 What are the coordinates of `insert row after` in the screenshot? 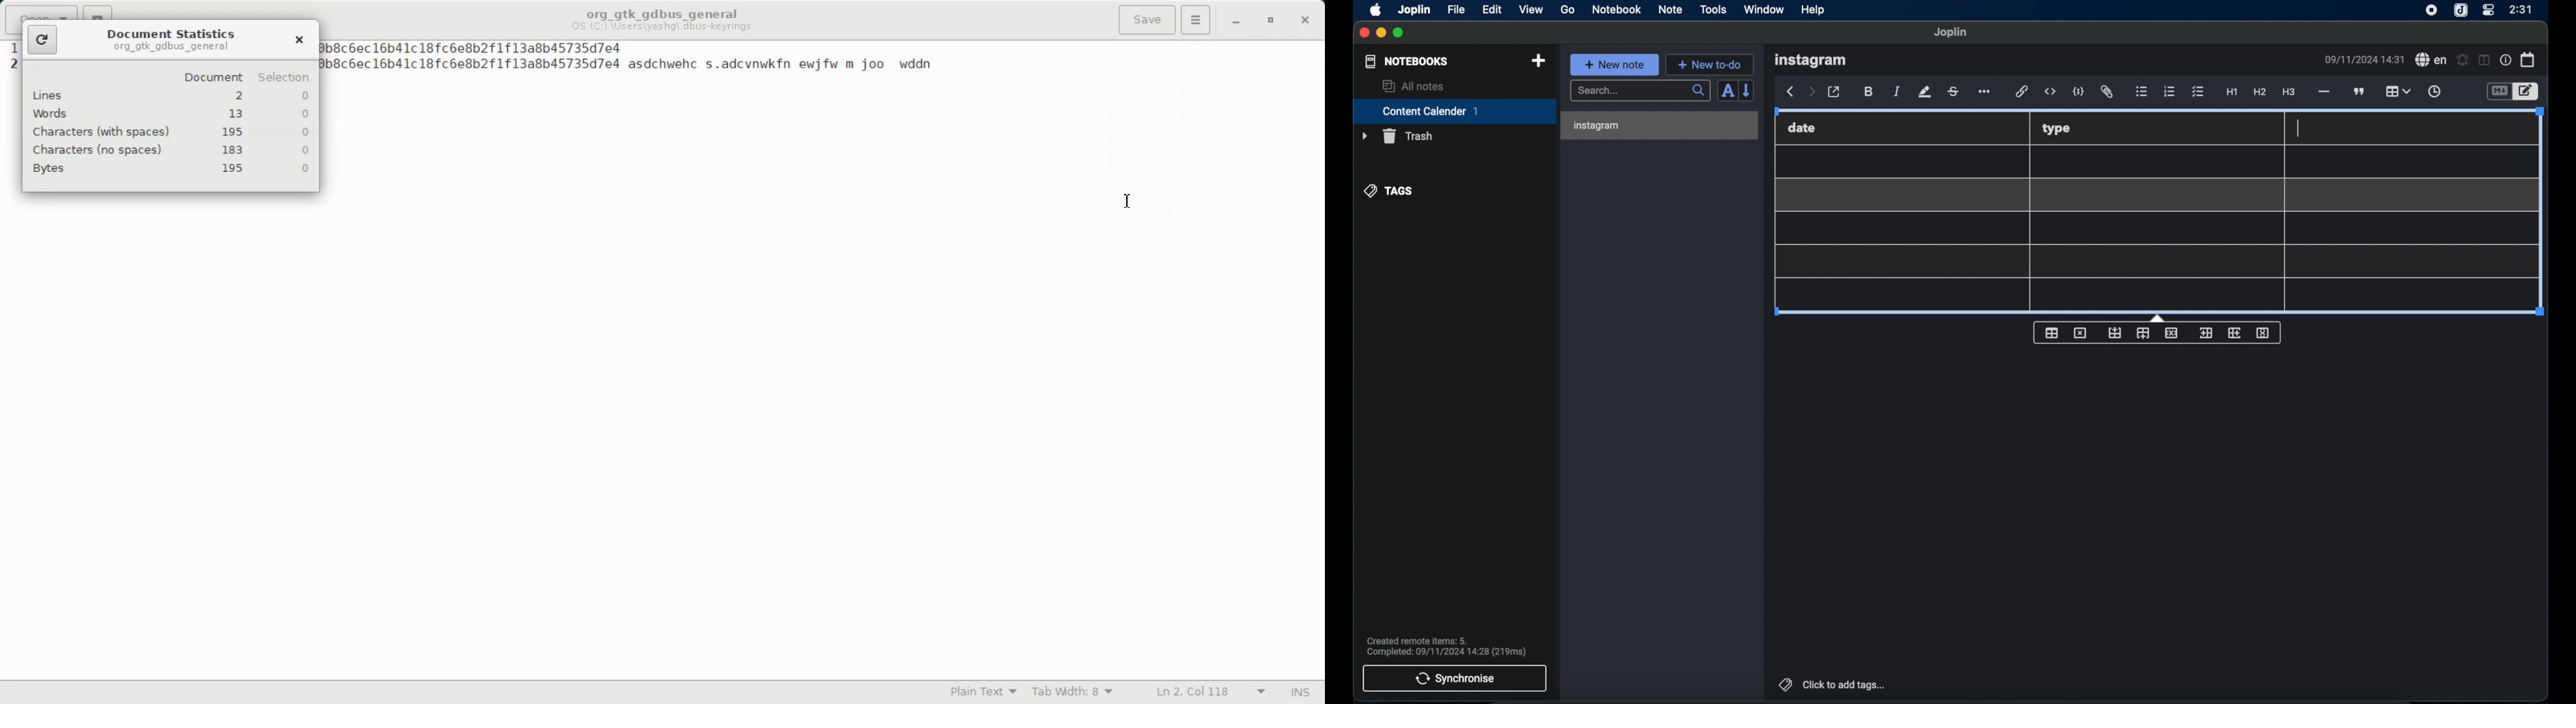 It's located at (2143, 333).